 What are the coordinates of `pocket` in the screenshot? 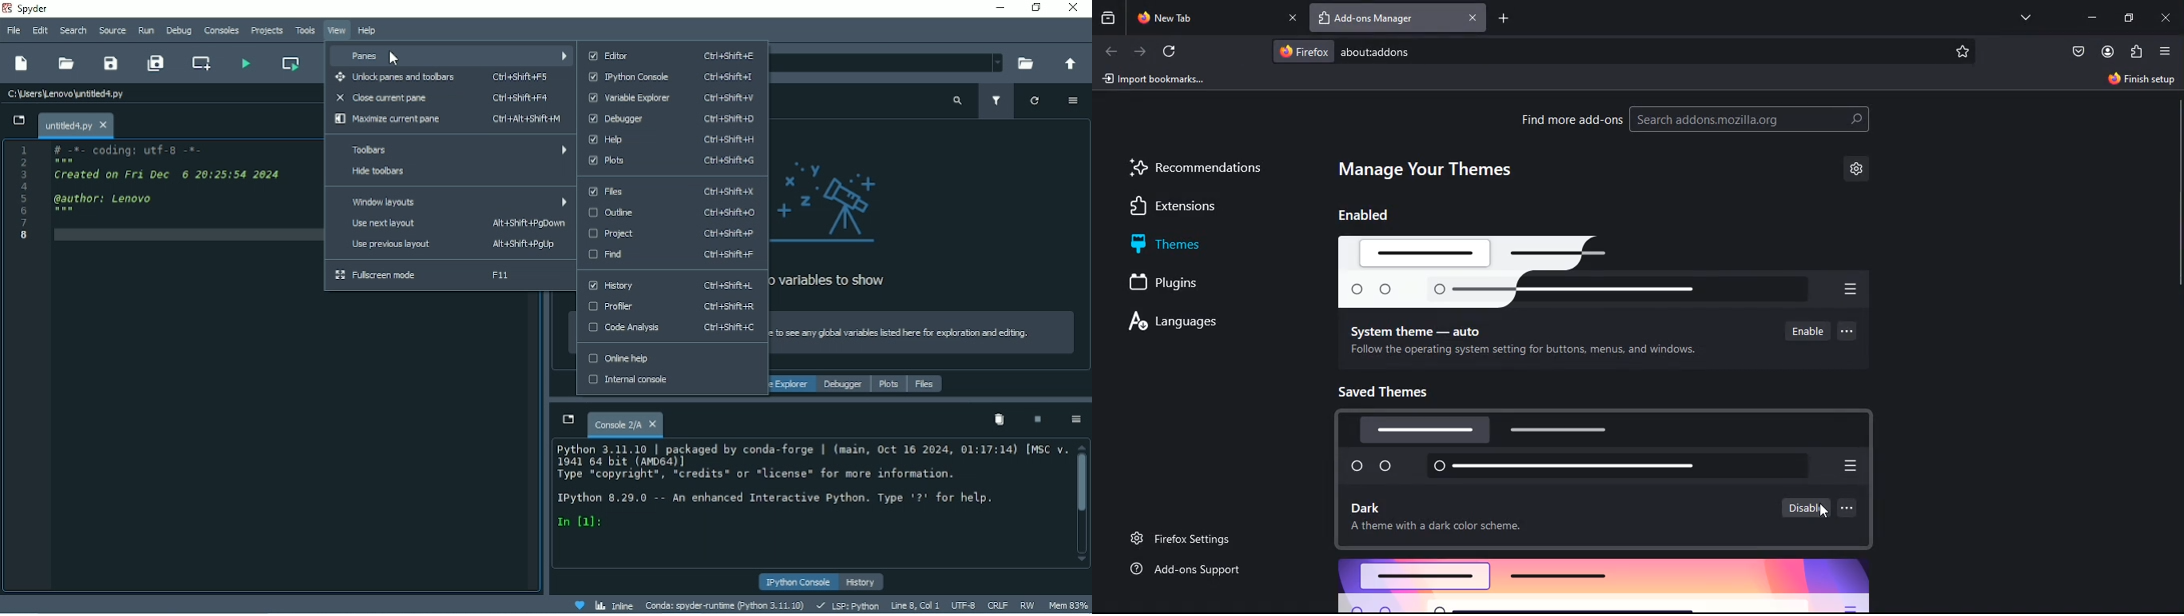 It's located at (2078, 51).